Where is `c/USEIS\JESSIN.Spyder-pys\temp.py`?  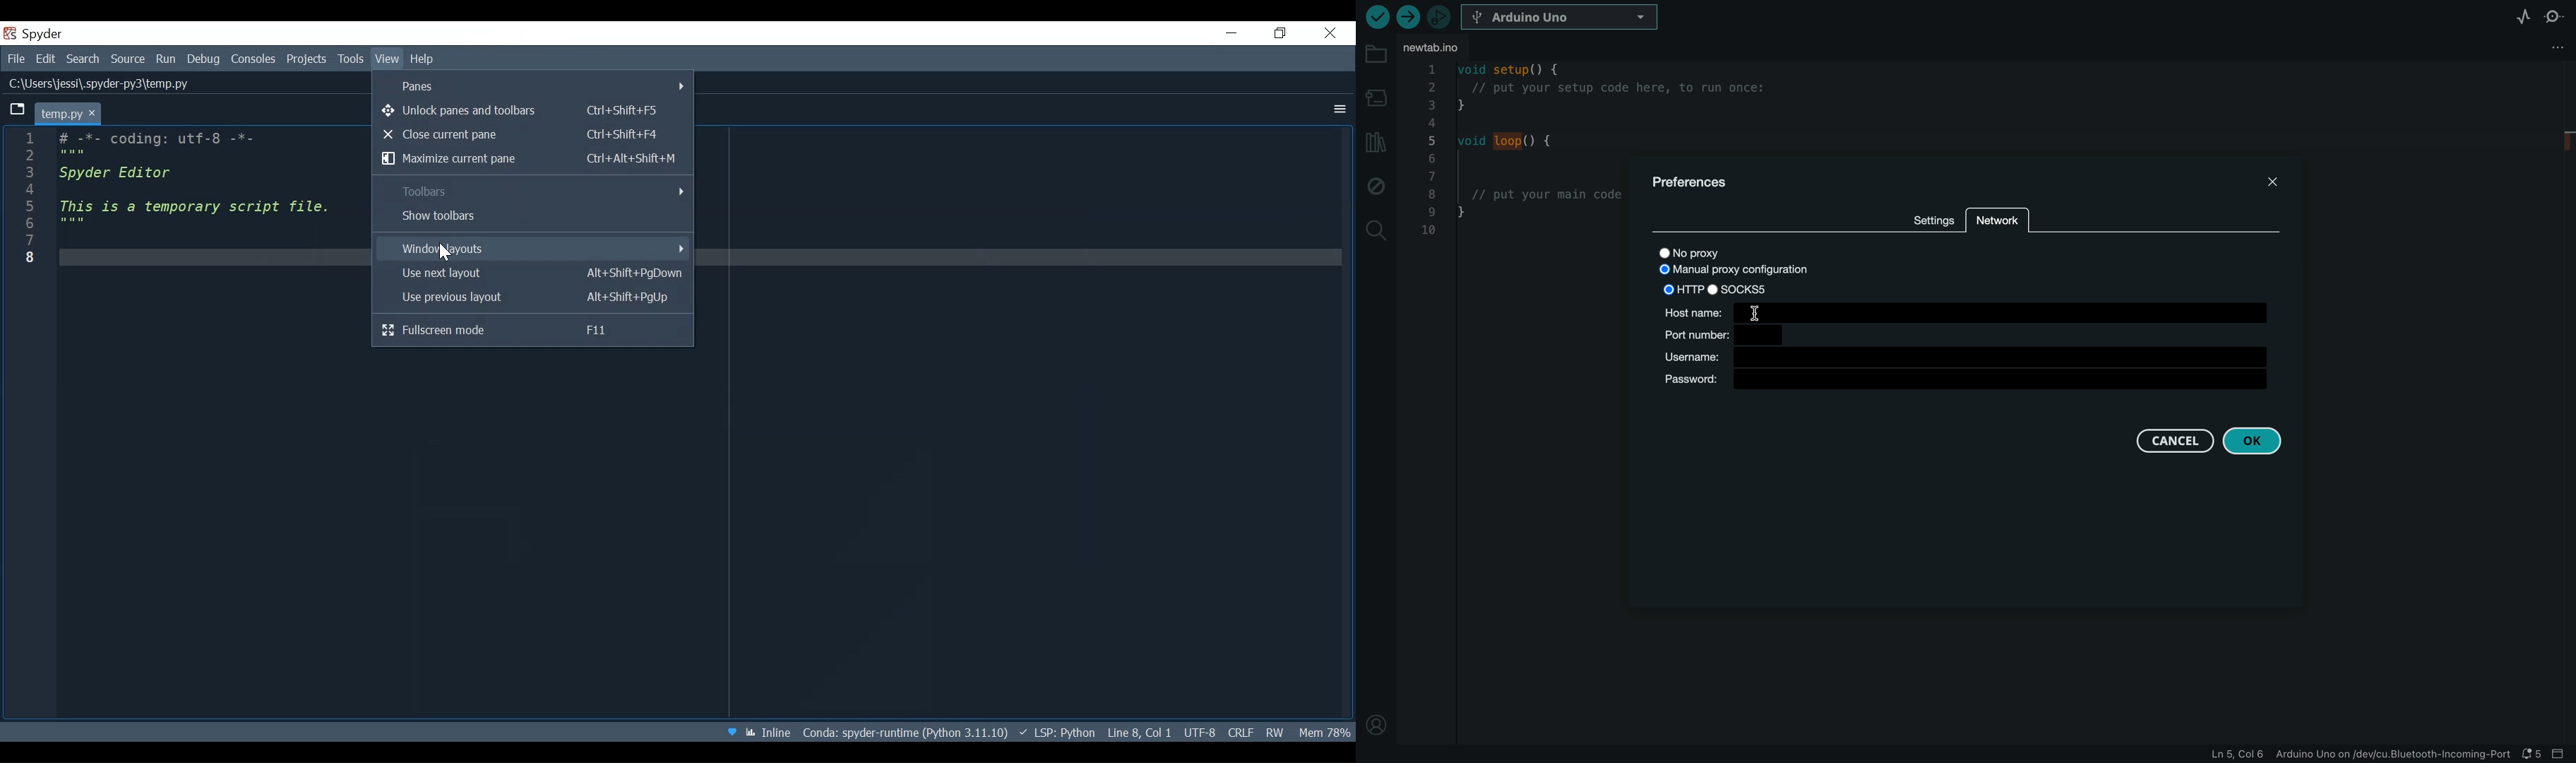
c/USEIS\JESSIN.Spyder-pys\temp.py is located at coordinates (107, 84).